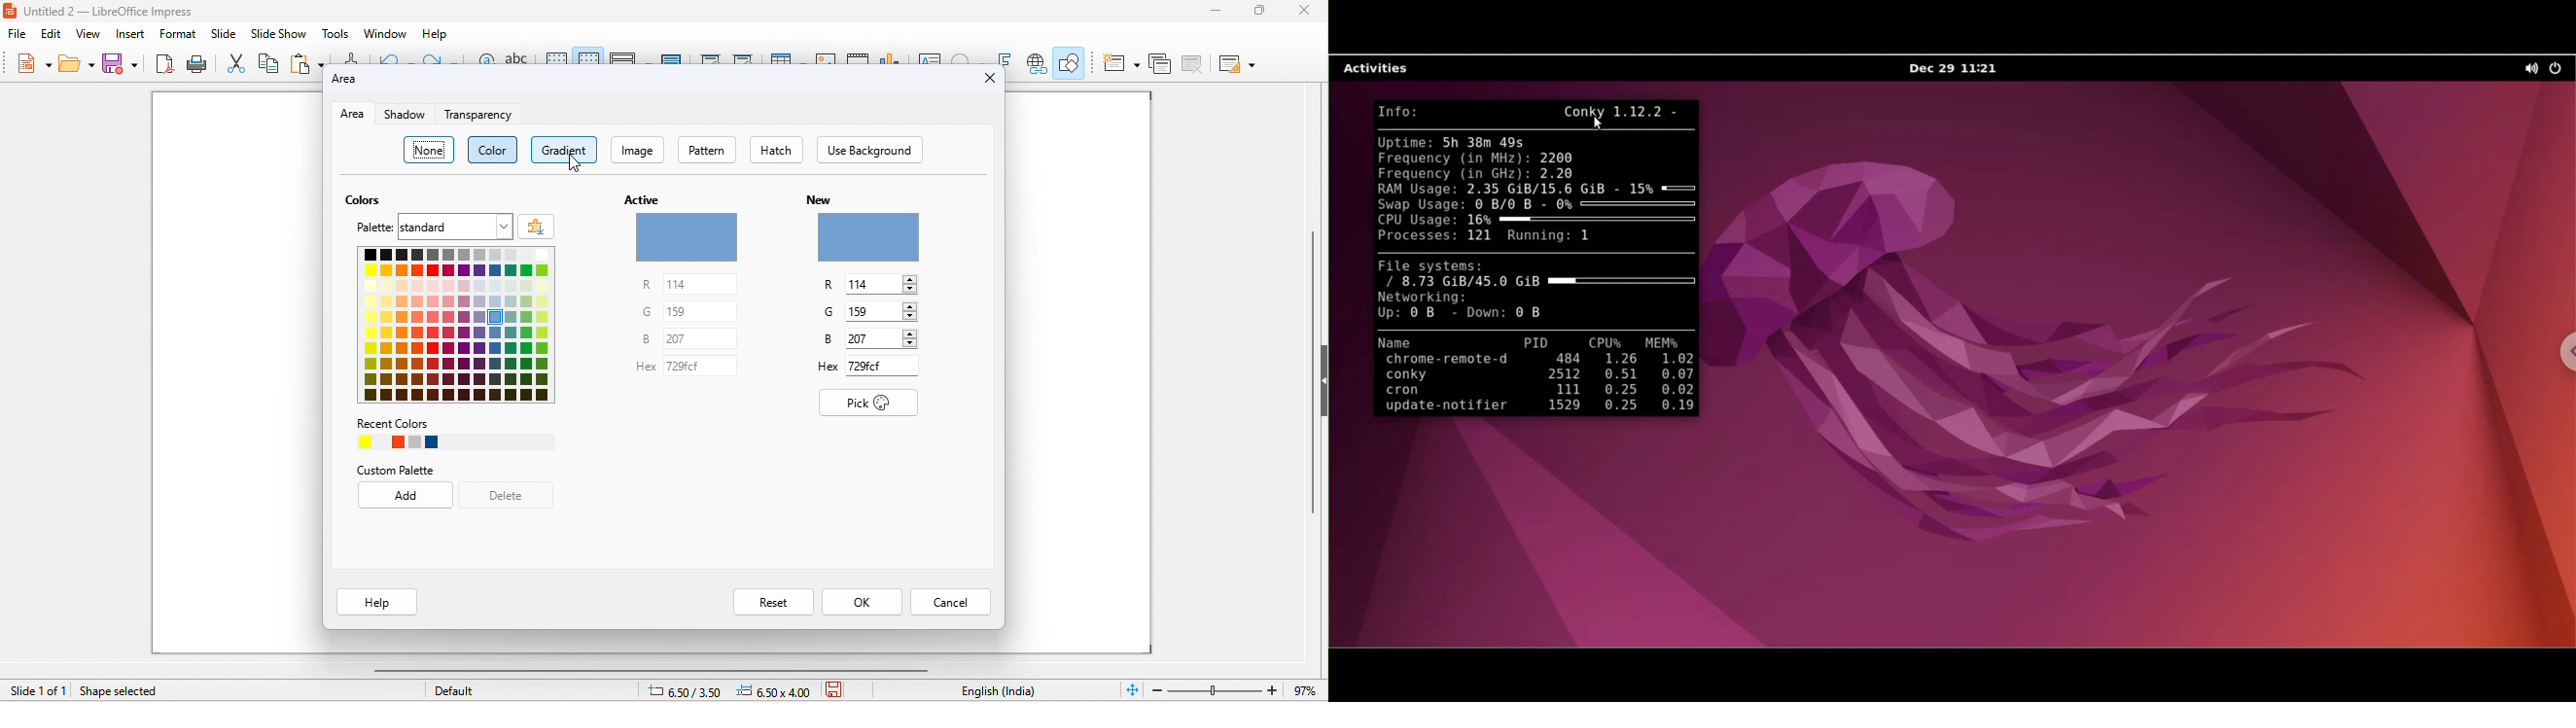  What do you see at coordinates (743, 56) in the screenshot?
I see `start from current` at bounding box center [743, 56].